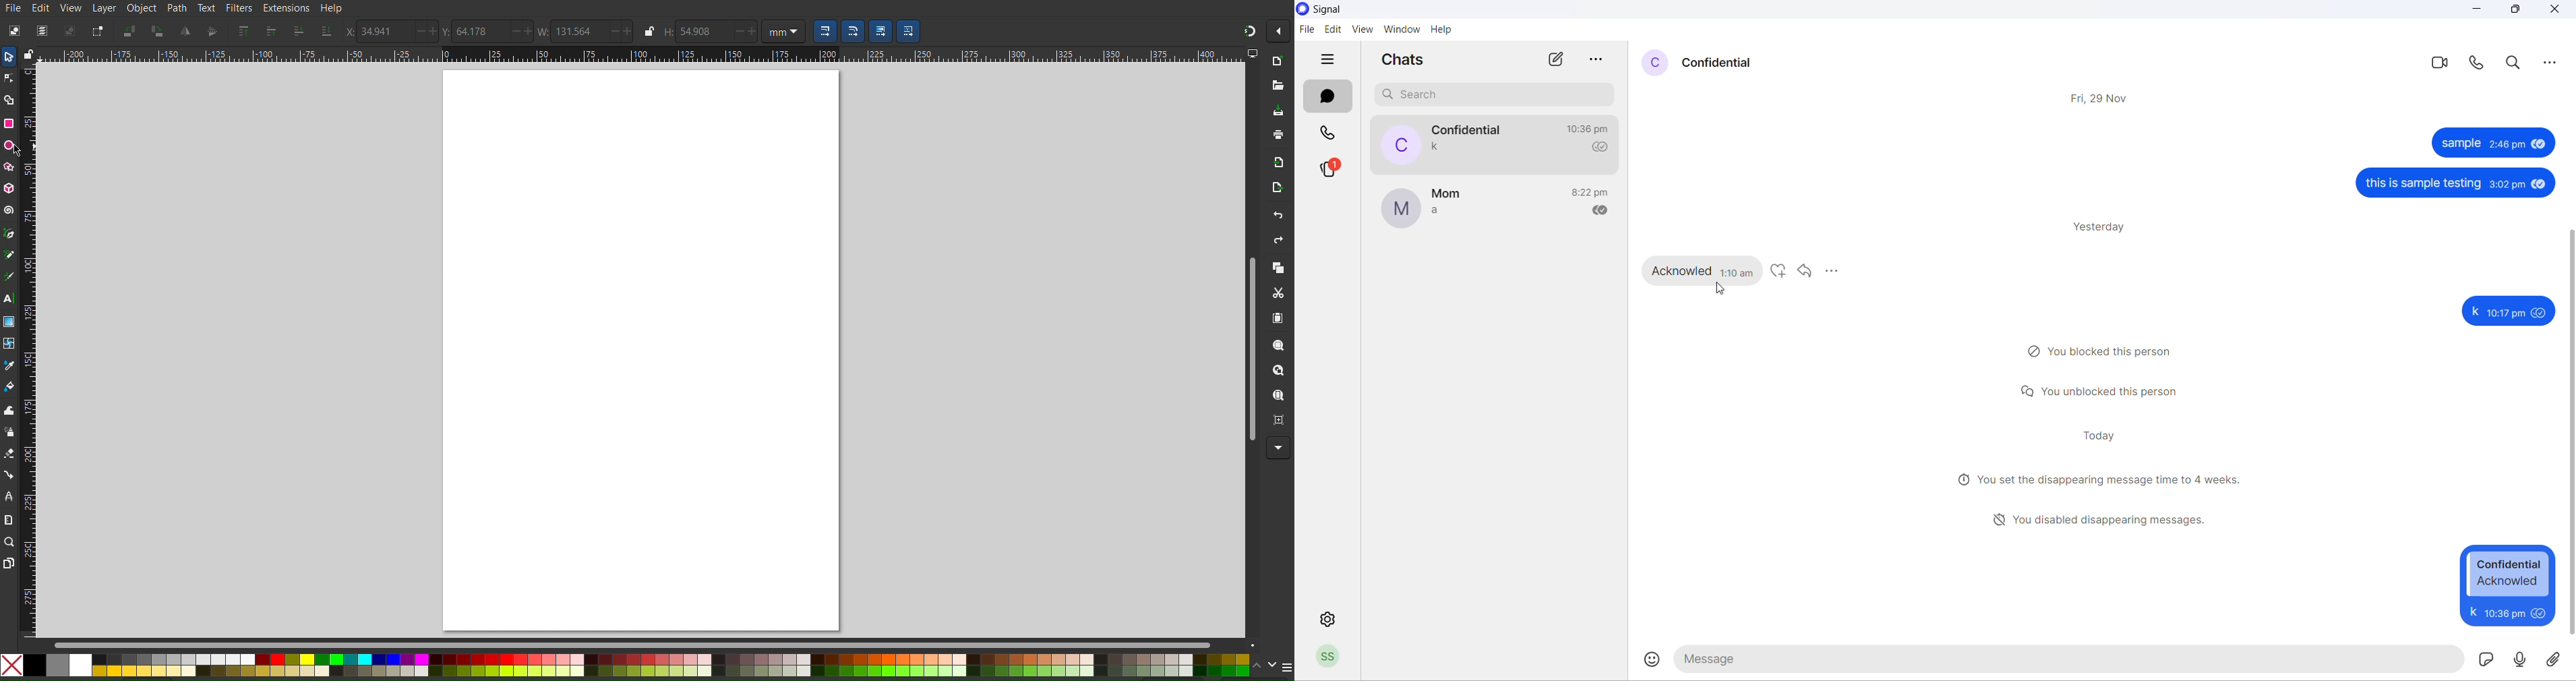  Describe the element at coordinates (2539, 612) in the screenshot. I see `seen` at that location.